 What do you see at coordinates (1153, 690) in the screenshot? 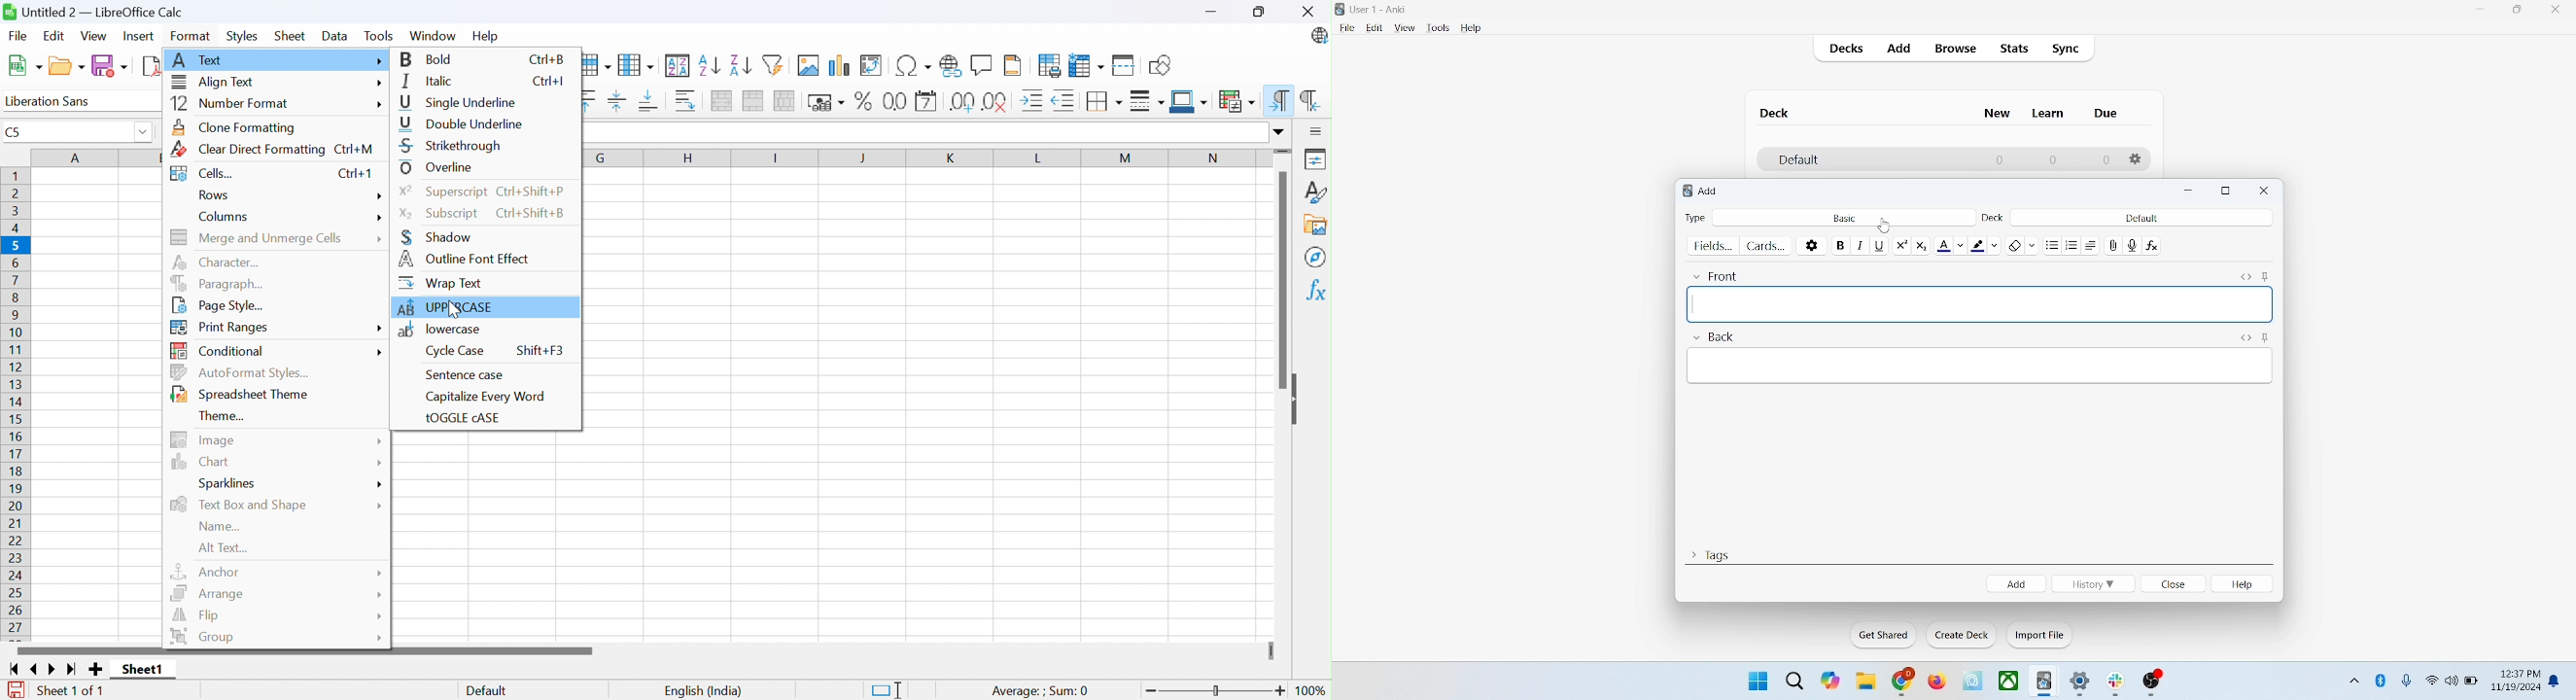
I see `Zoom out` at bounding box center [1153, 690].